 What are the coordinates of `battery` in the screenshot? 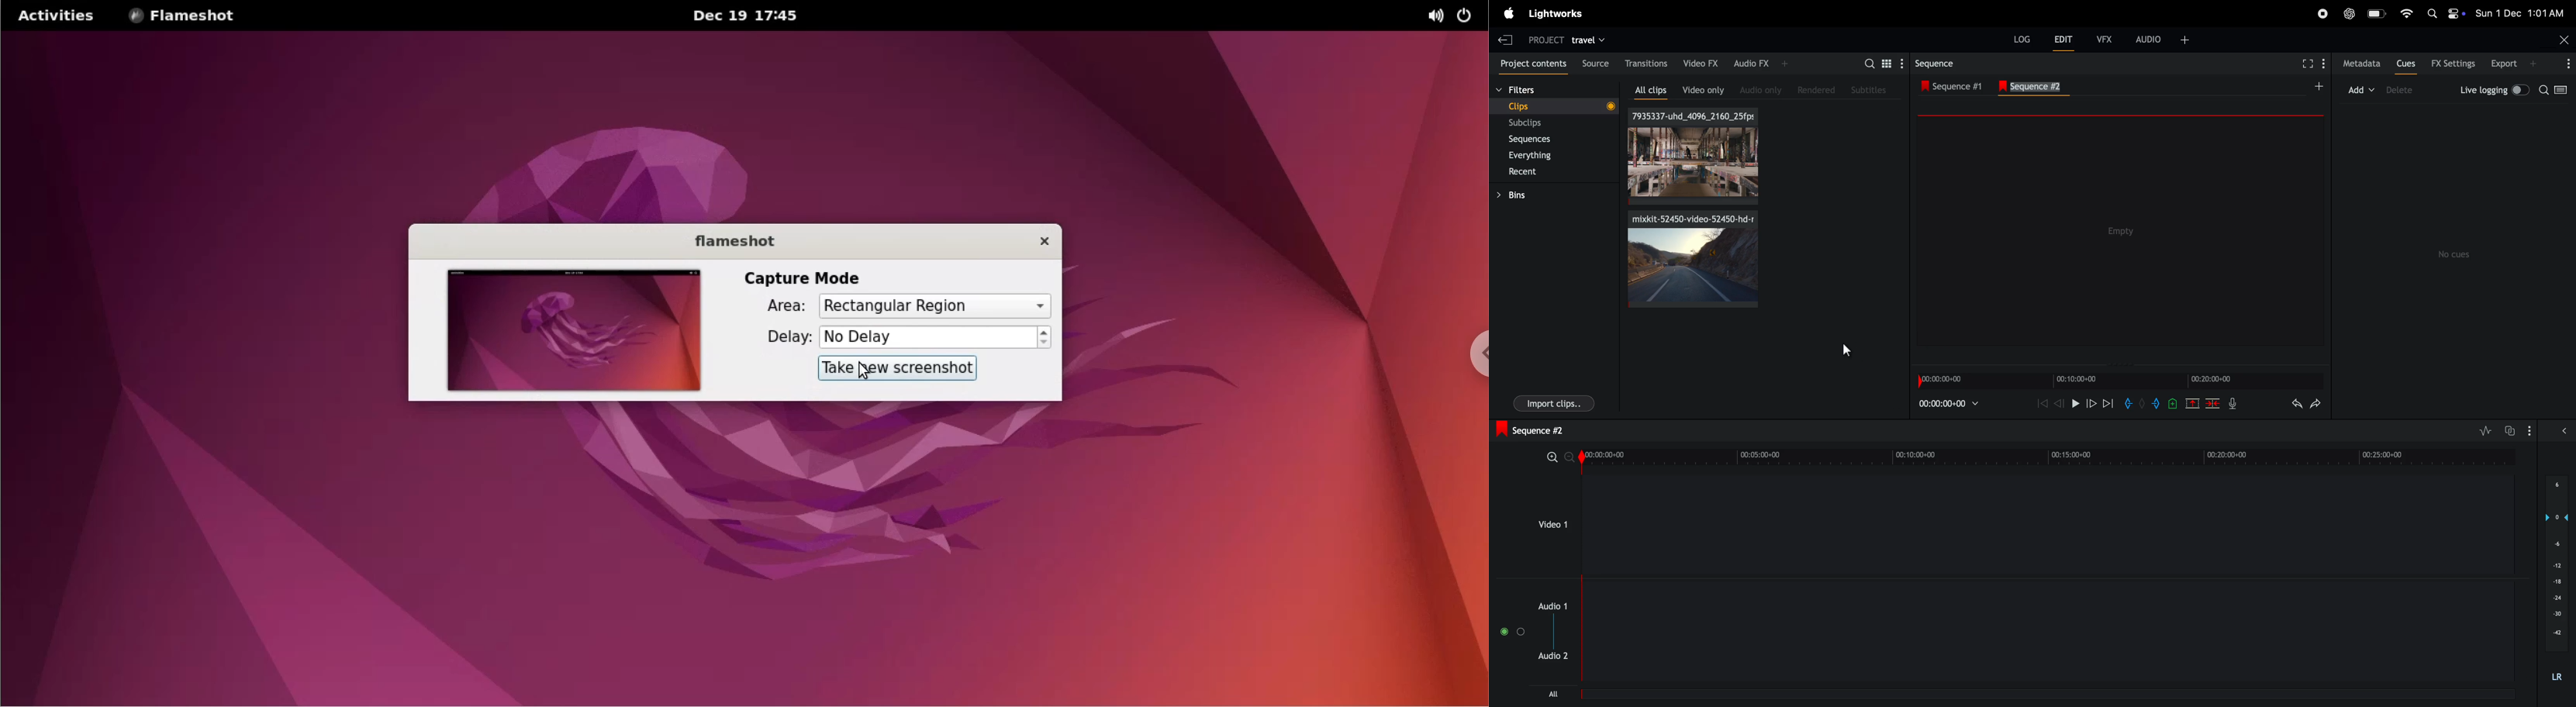 It's located at (2377, 13).